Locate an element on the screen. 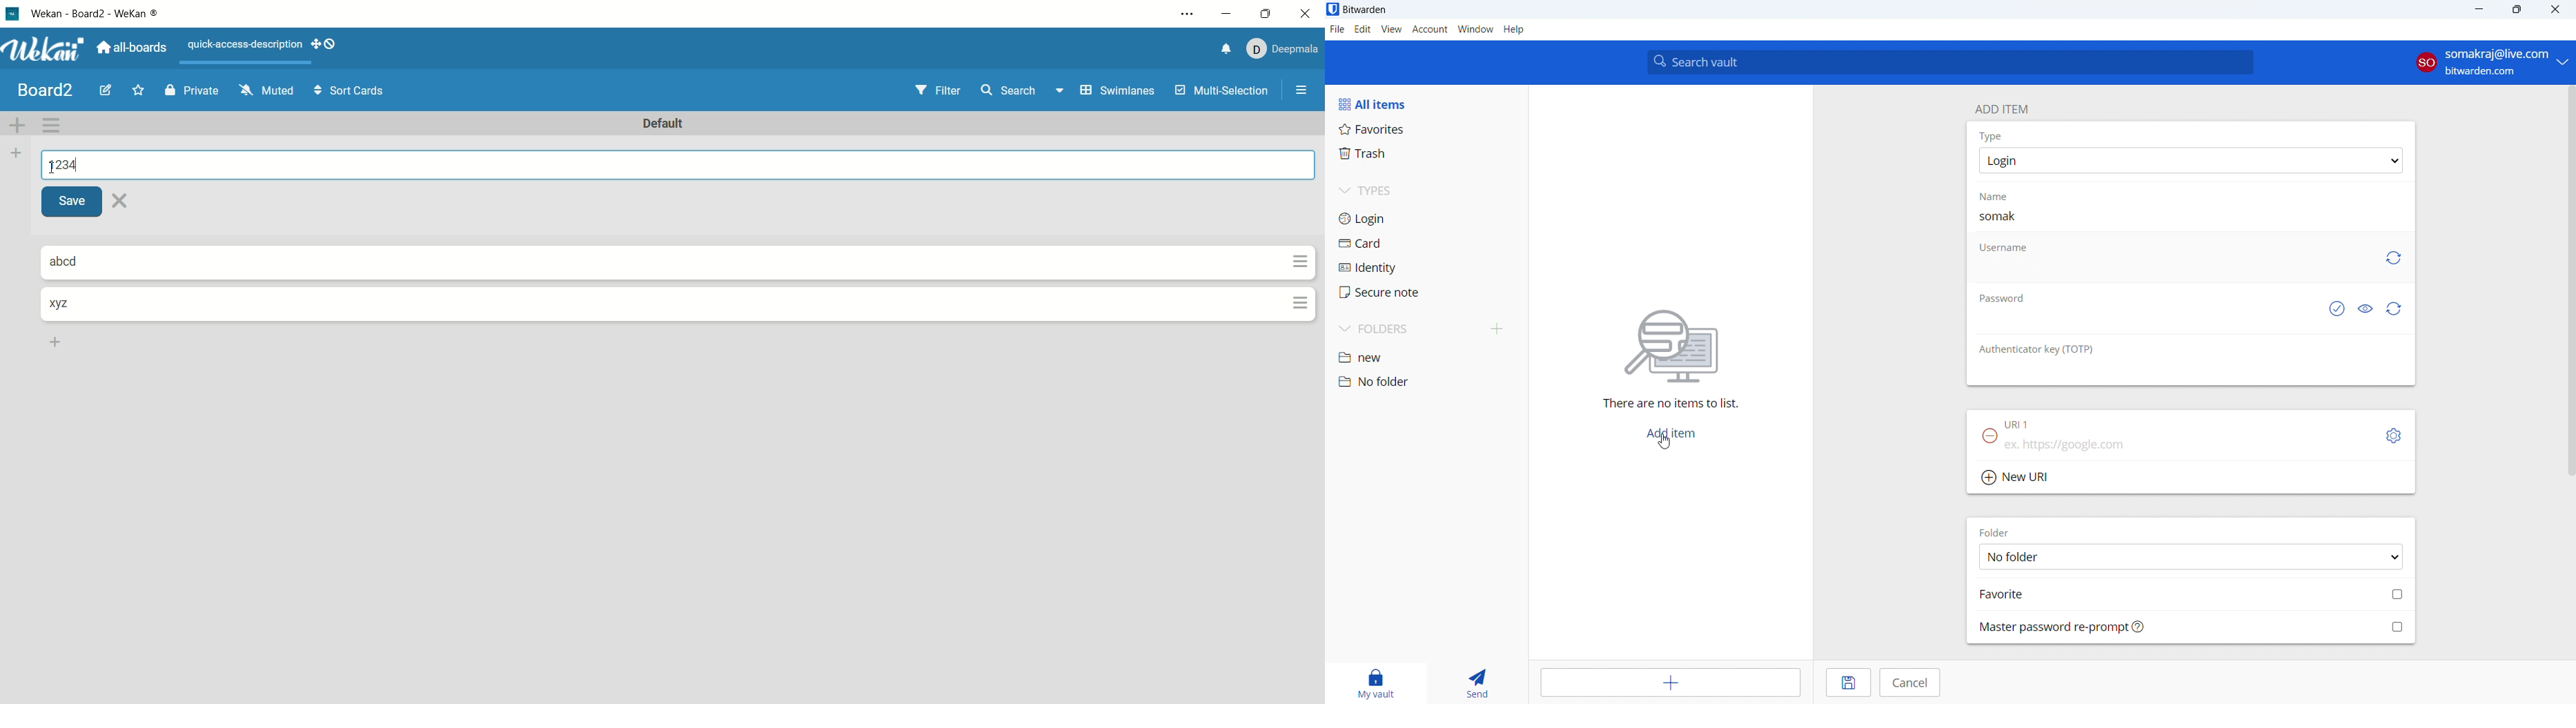  add authenticator key is located at coordinates (2190, 374).